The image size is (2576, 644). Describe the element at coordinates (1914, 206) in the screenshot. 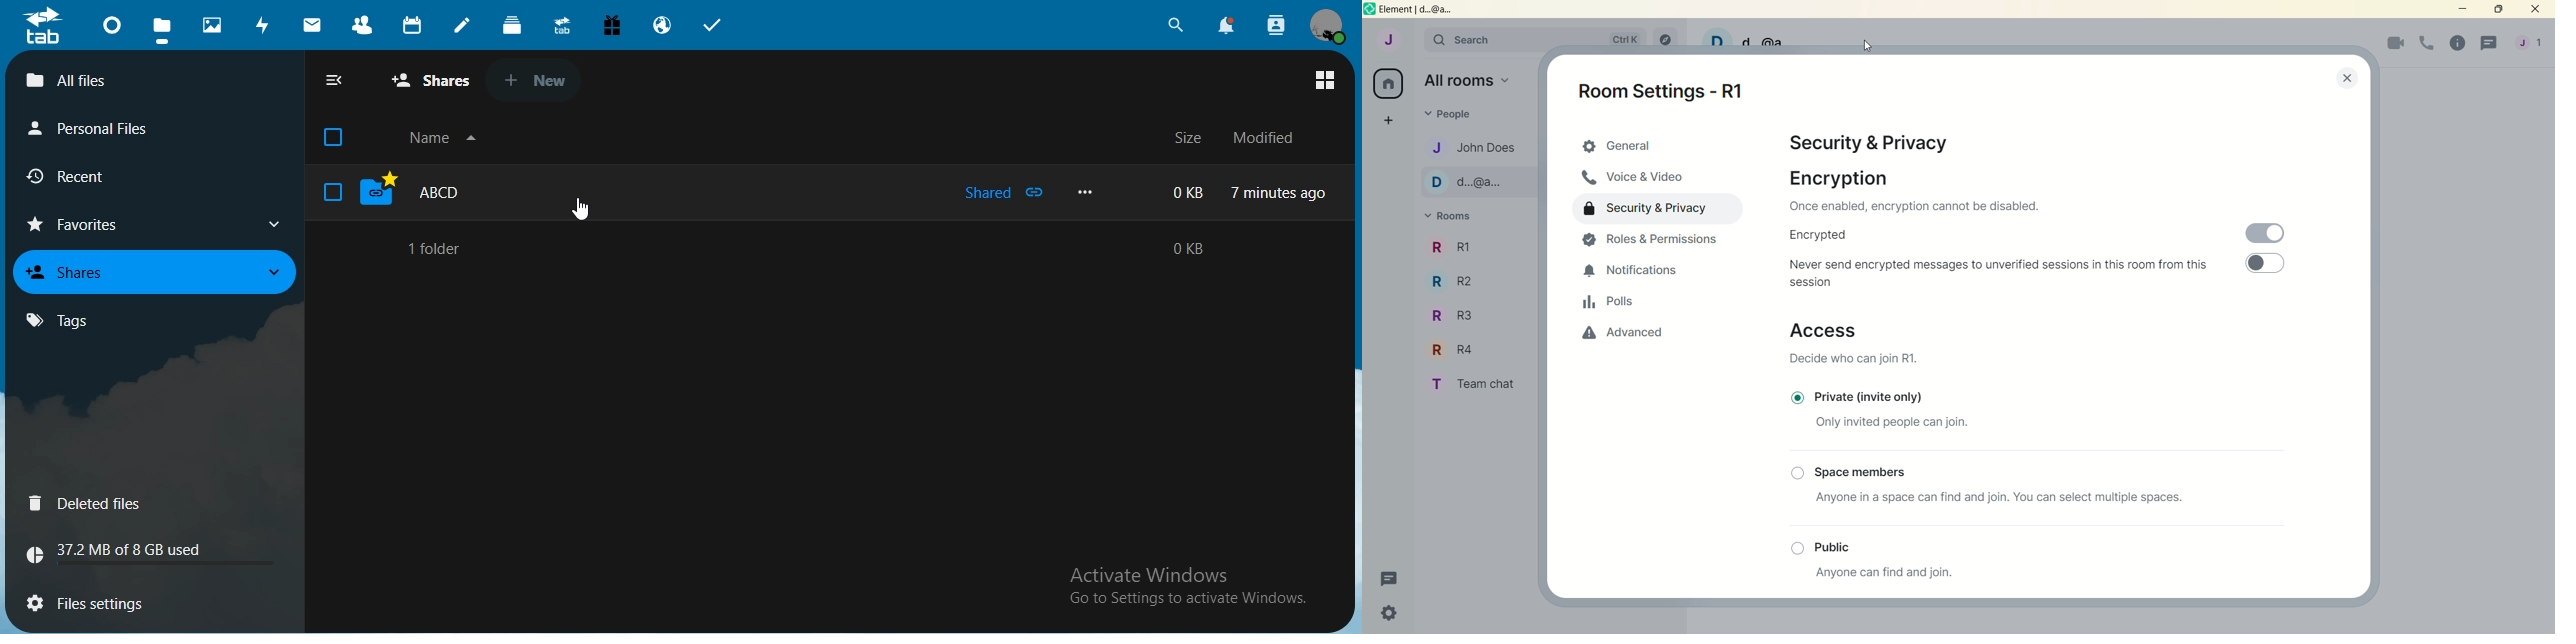

I see `Once enabled, encryption cannot be disabled.` at that location.